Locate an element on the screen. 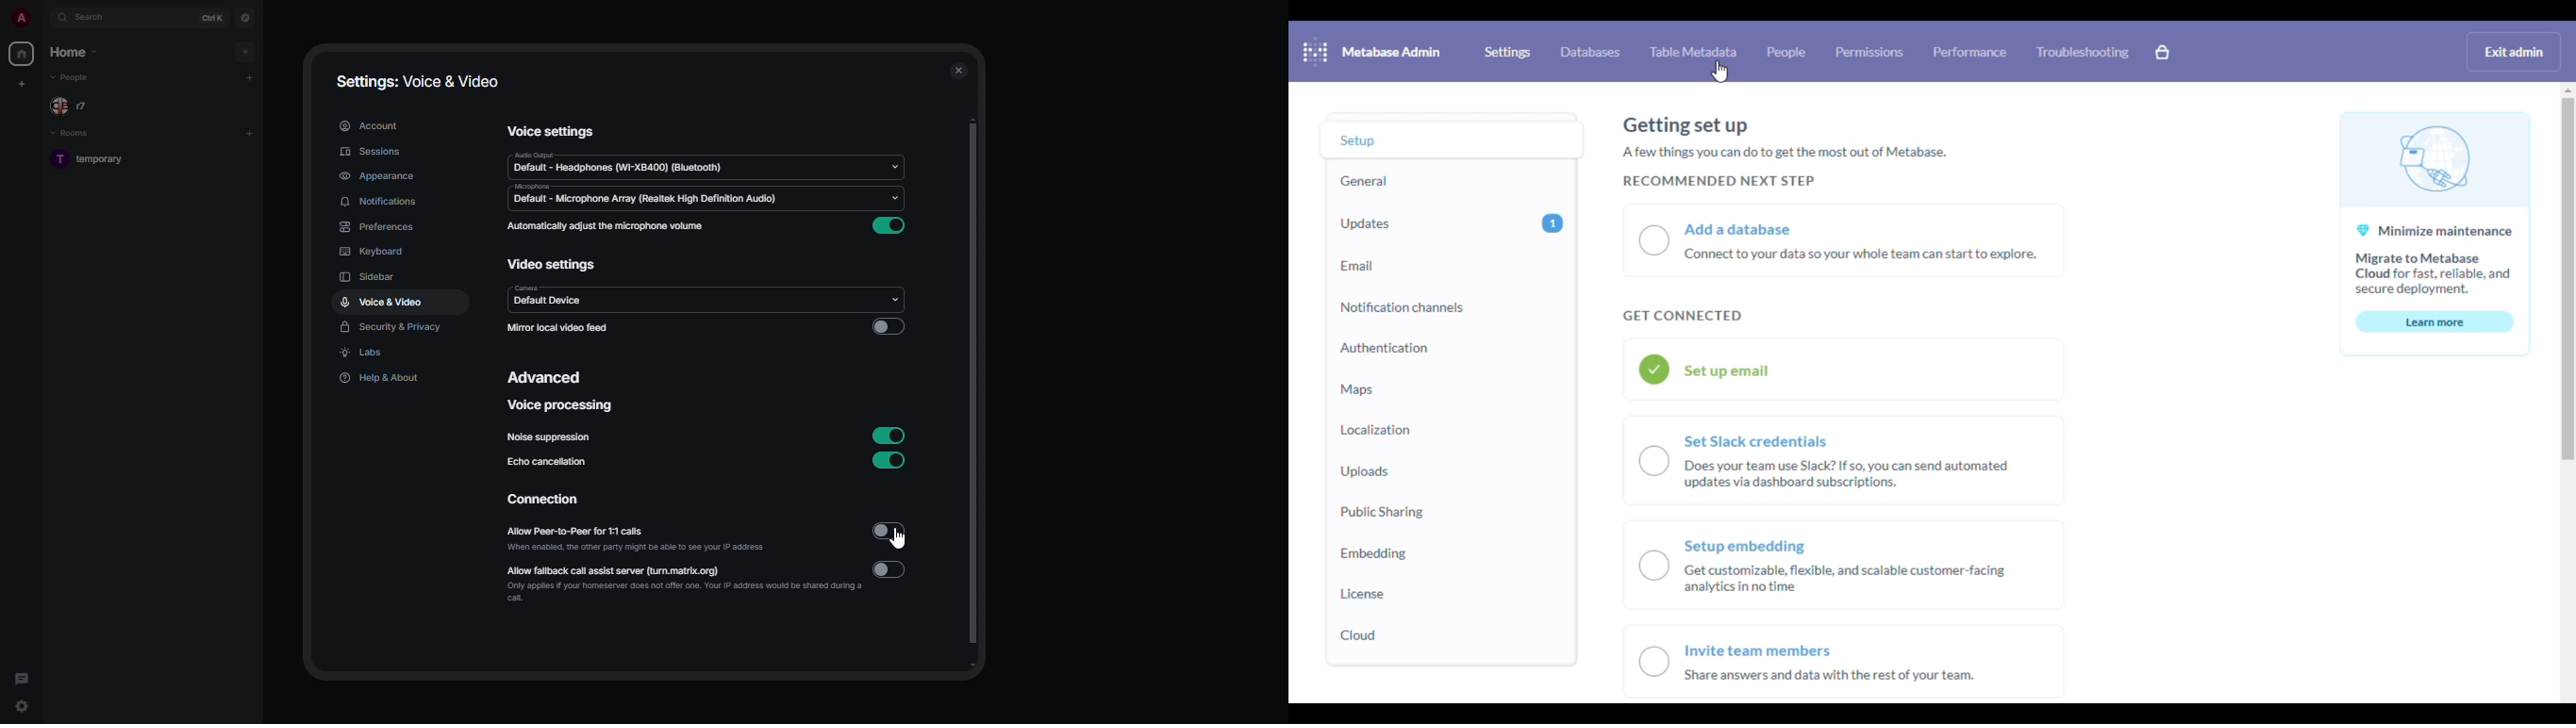 The height and width of the screenshot is (728, 2576). T temporary is located at coordinates (93, 159).